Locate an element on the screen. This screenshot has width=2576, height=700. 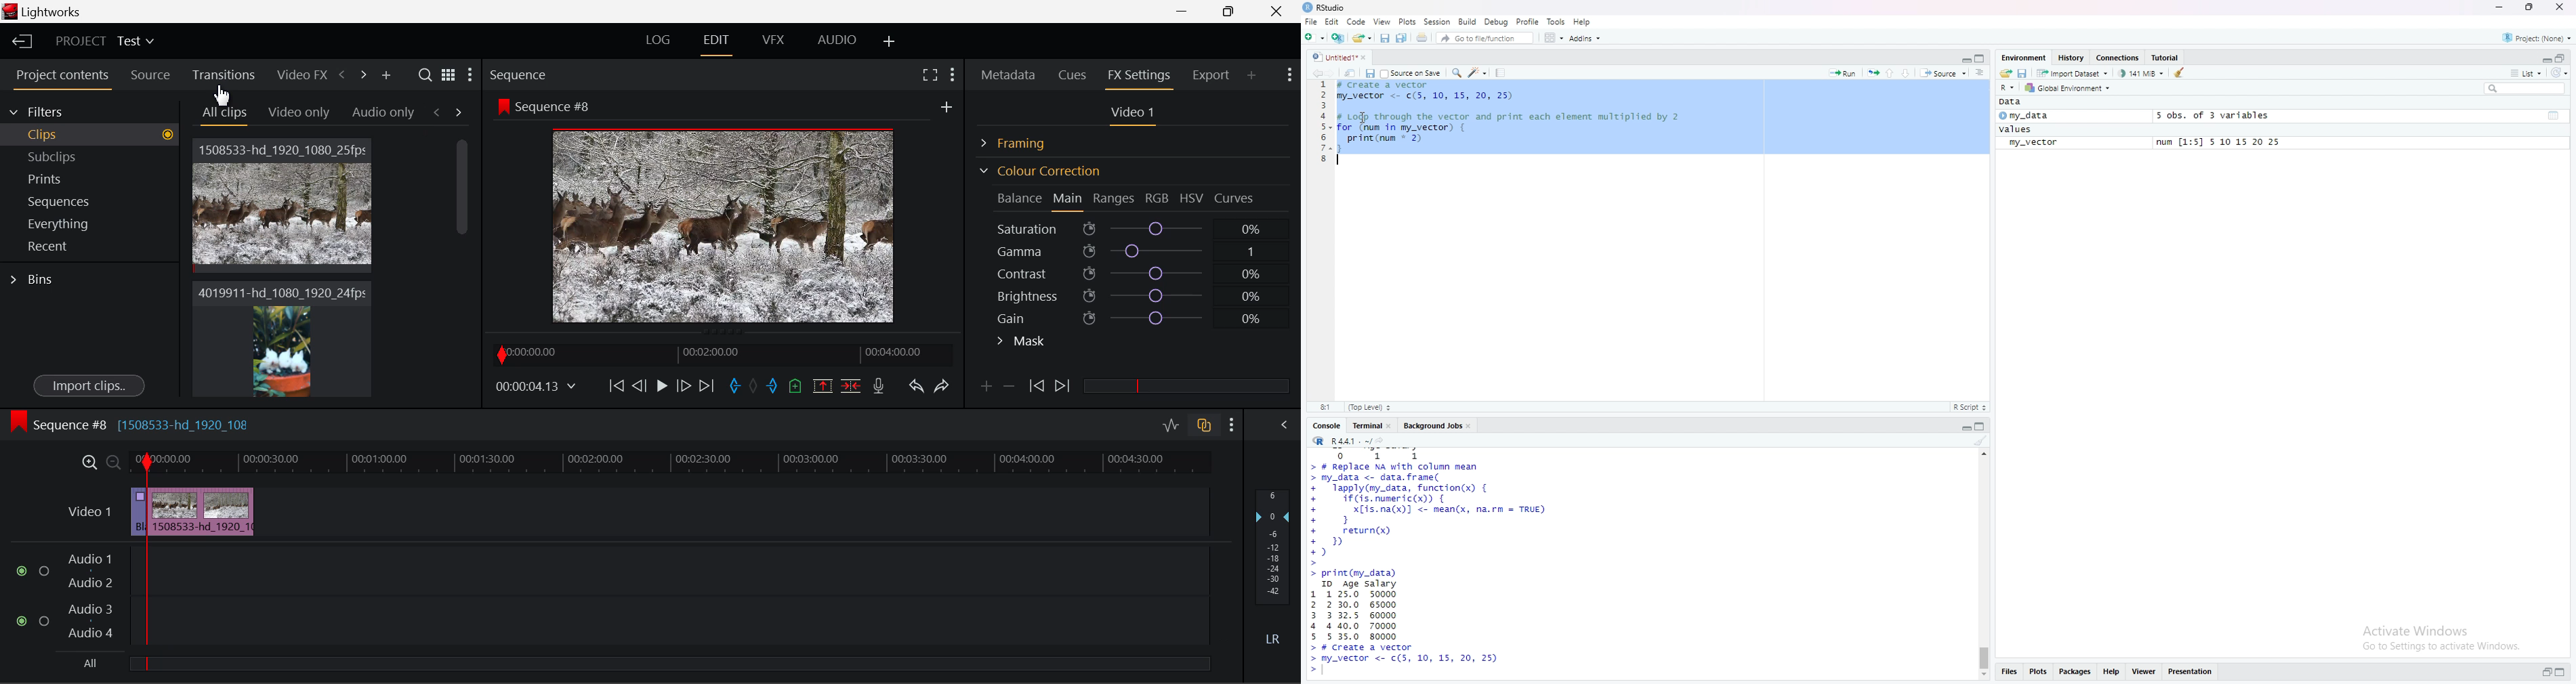
Project contents is located at coordinates (62, 78).